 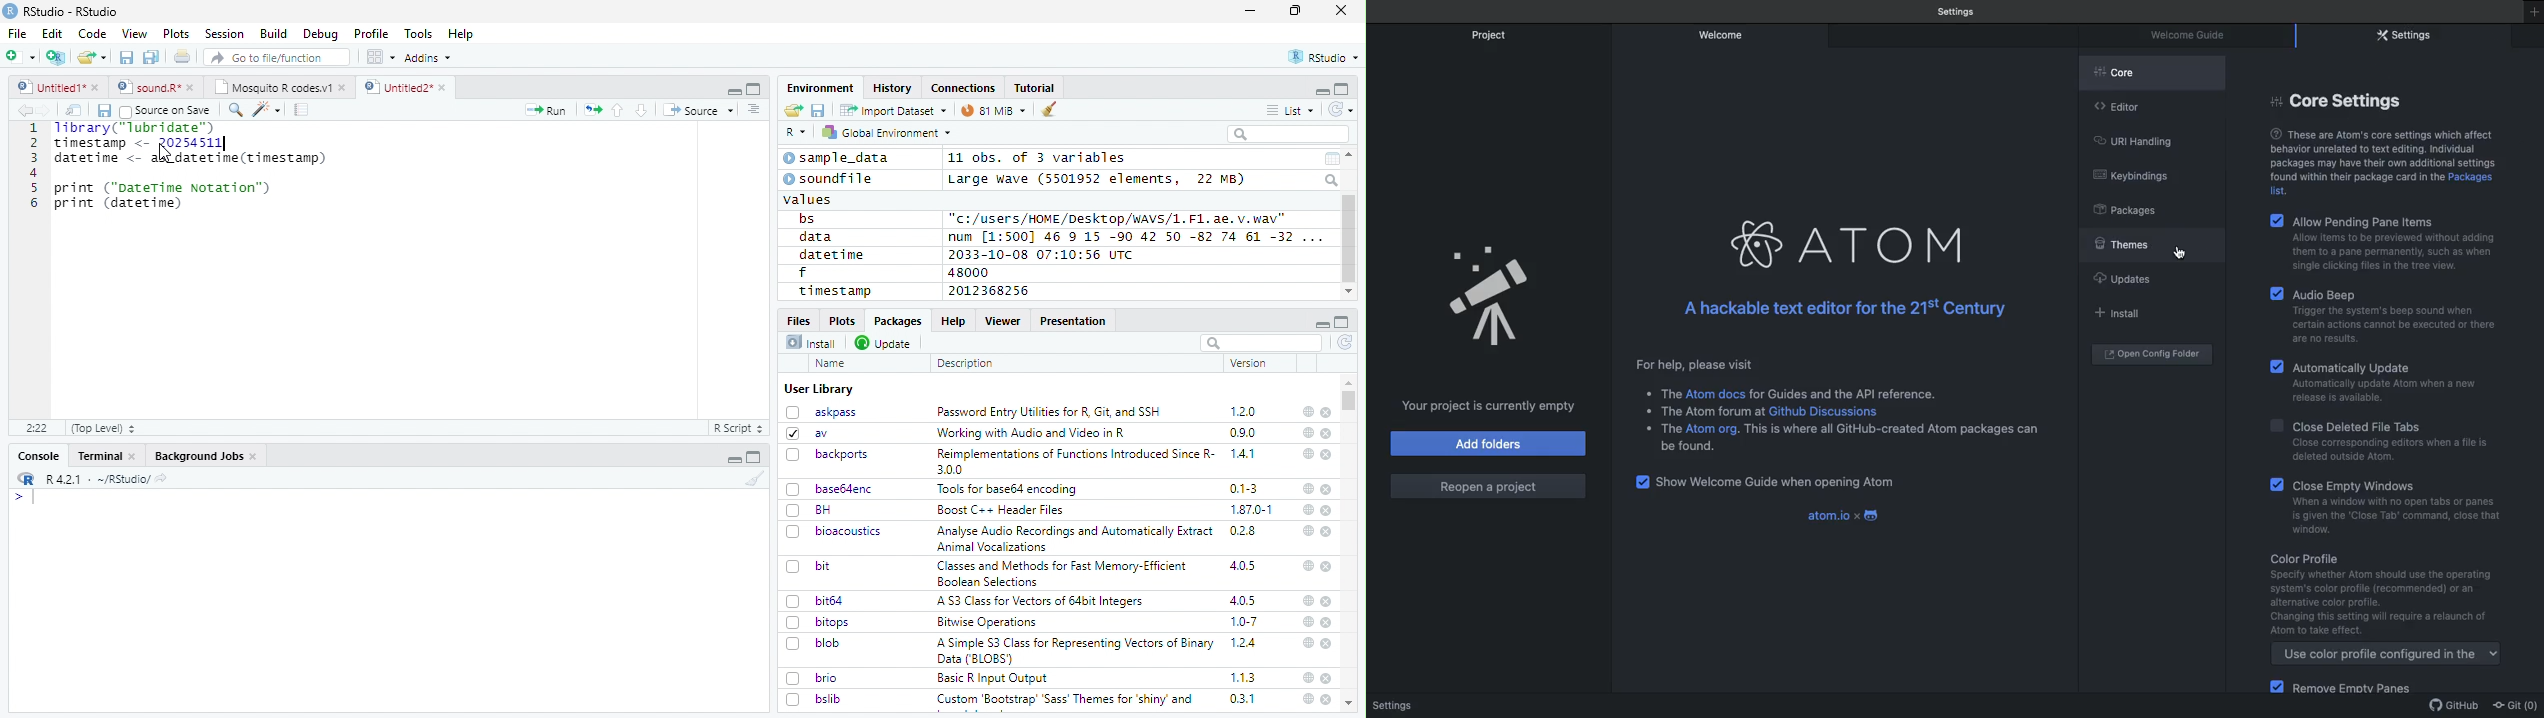 I want to click on Password Entry Utilities for R, Git, and SSH, so click(x=1049, y=412).